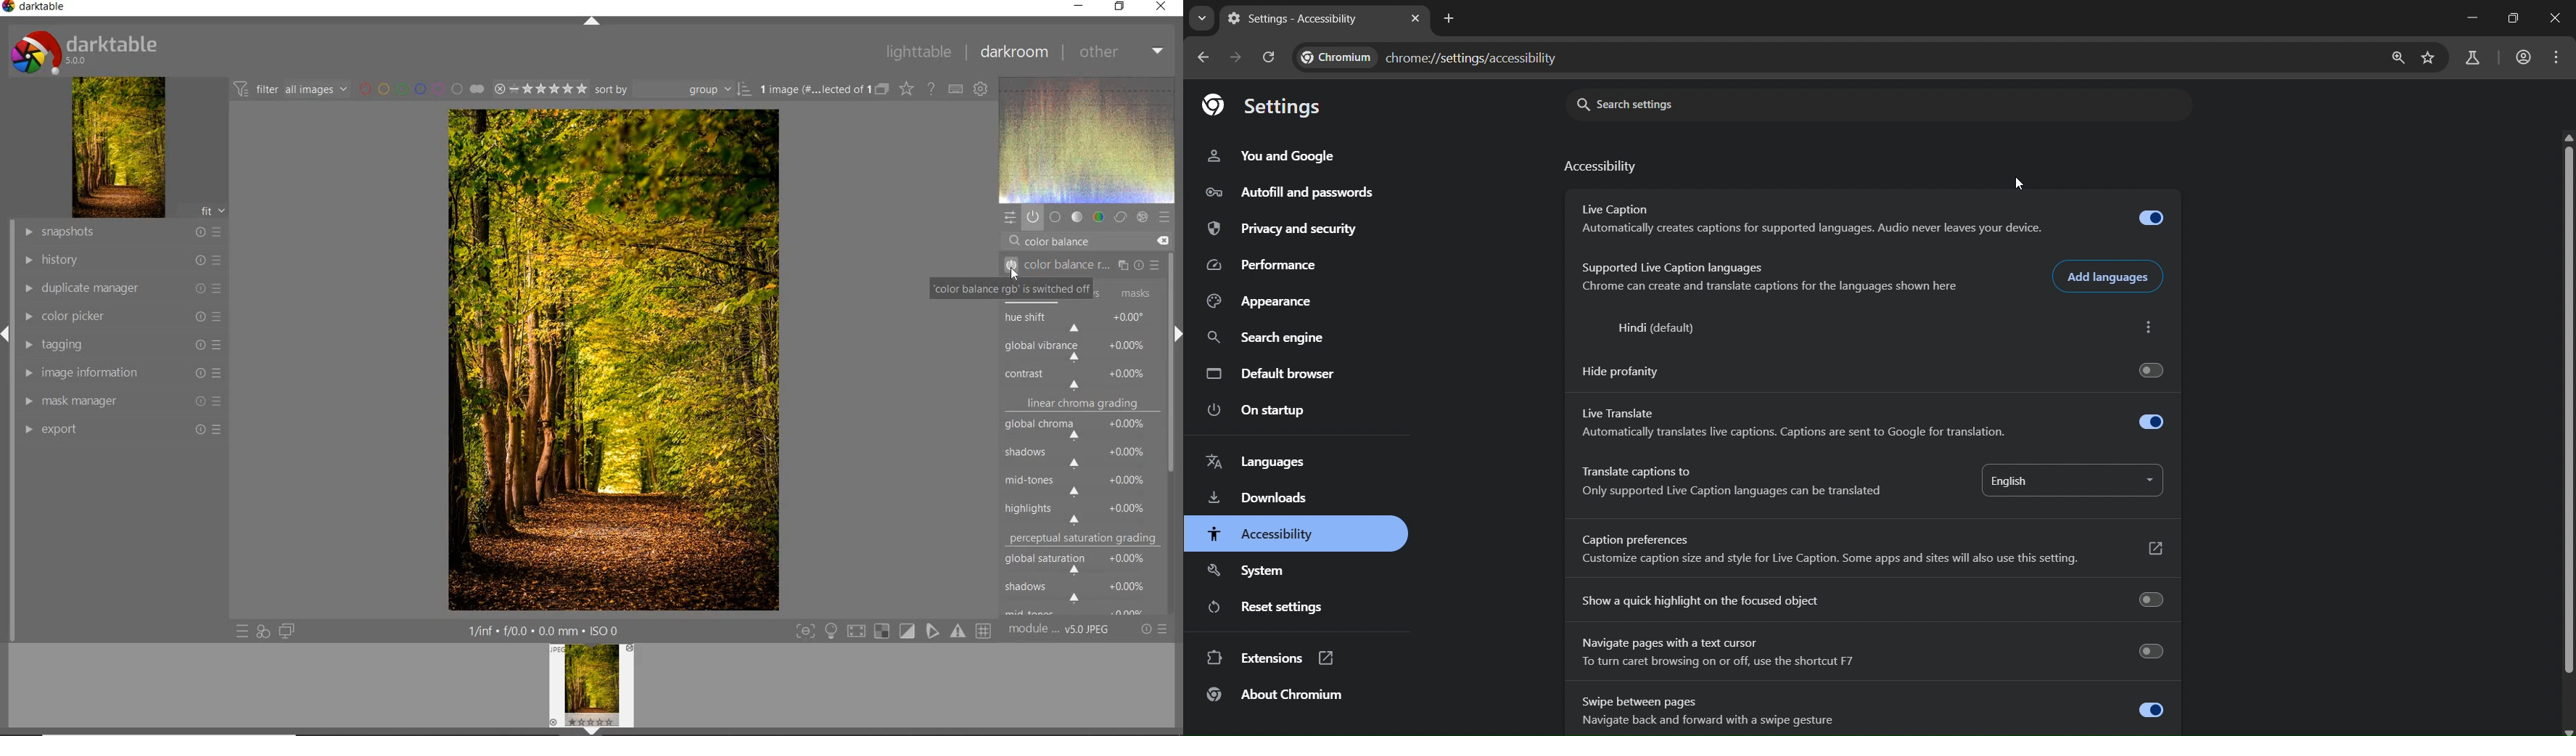 This screenshot has height=756, width=2576. I want to click on COLOR BALANCE, so click(1062, 242).